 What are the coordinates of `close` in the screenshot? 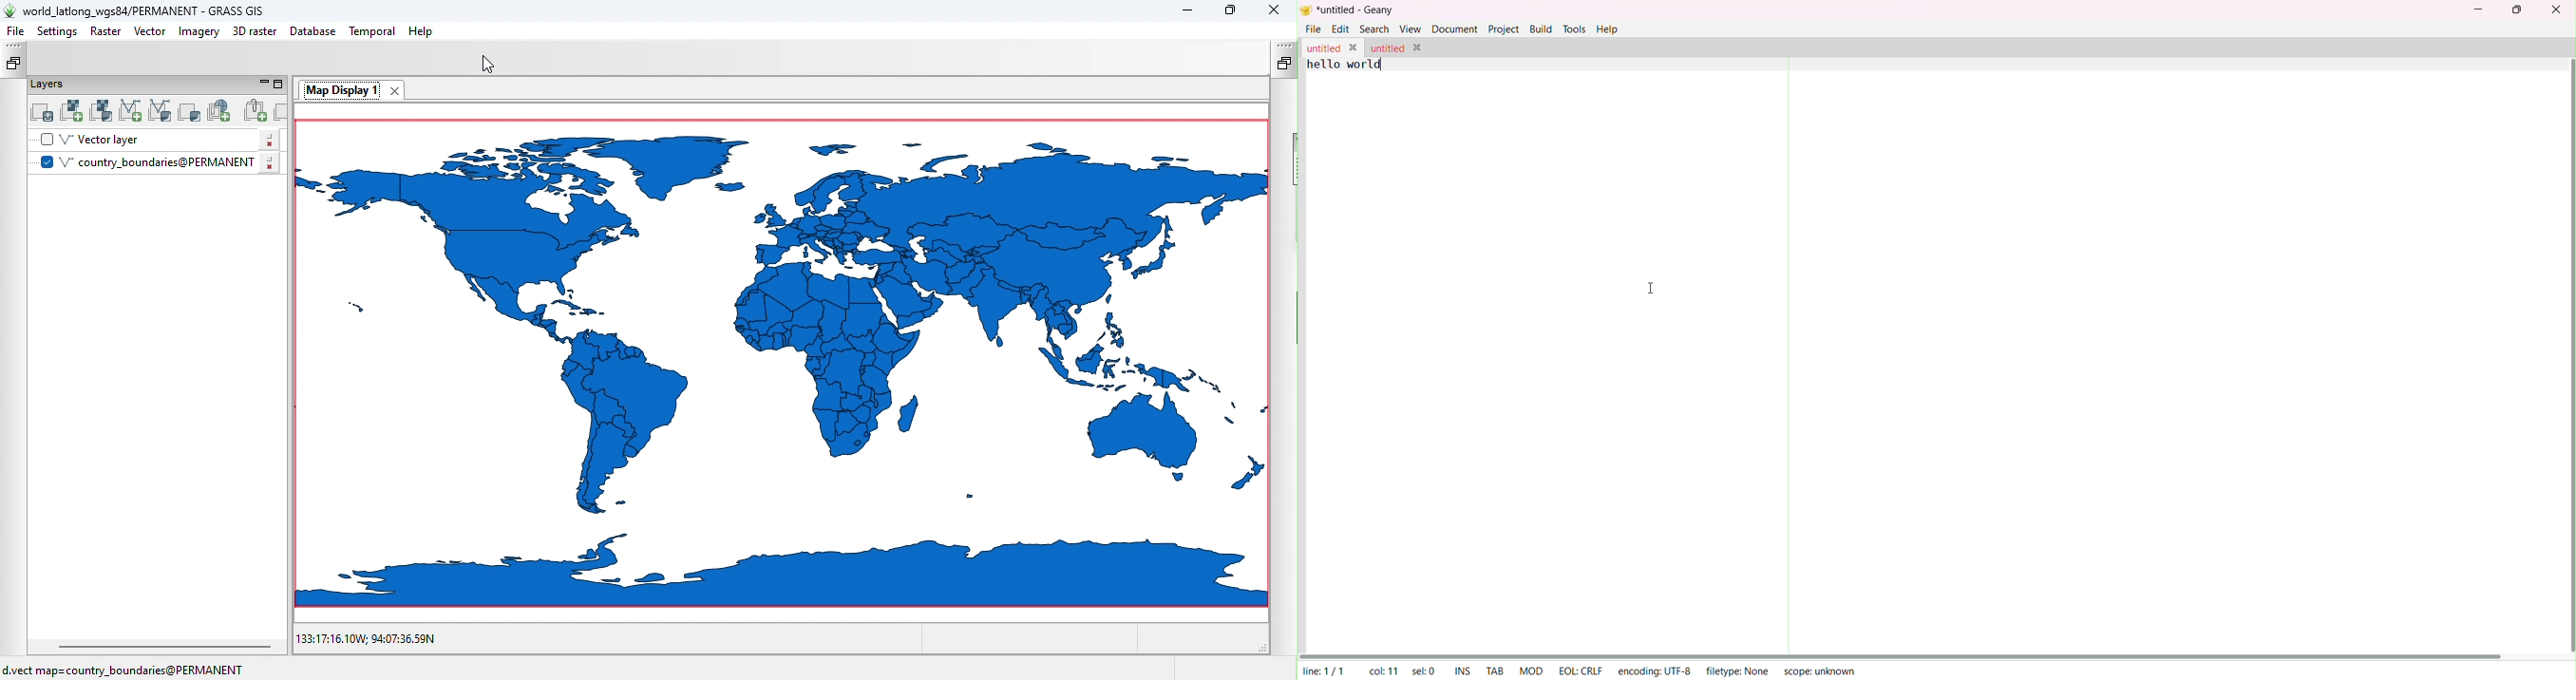 It's located at (2556, 9).